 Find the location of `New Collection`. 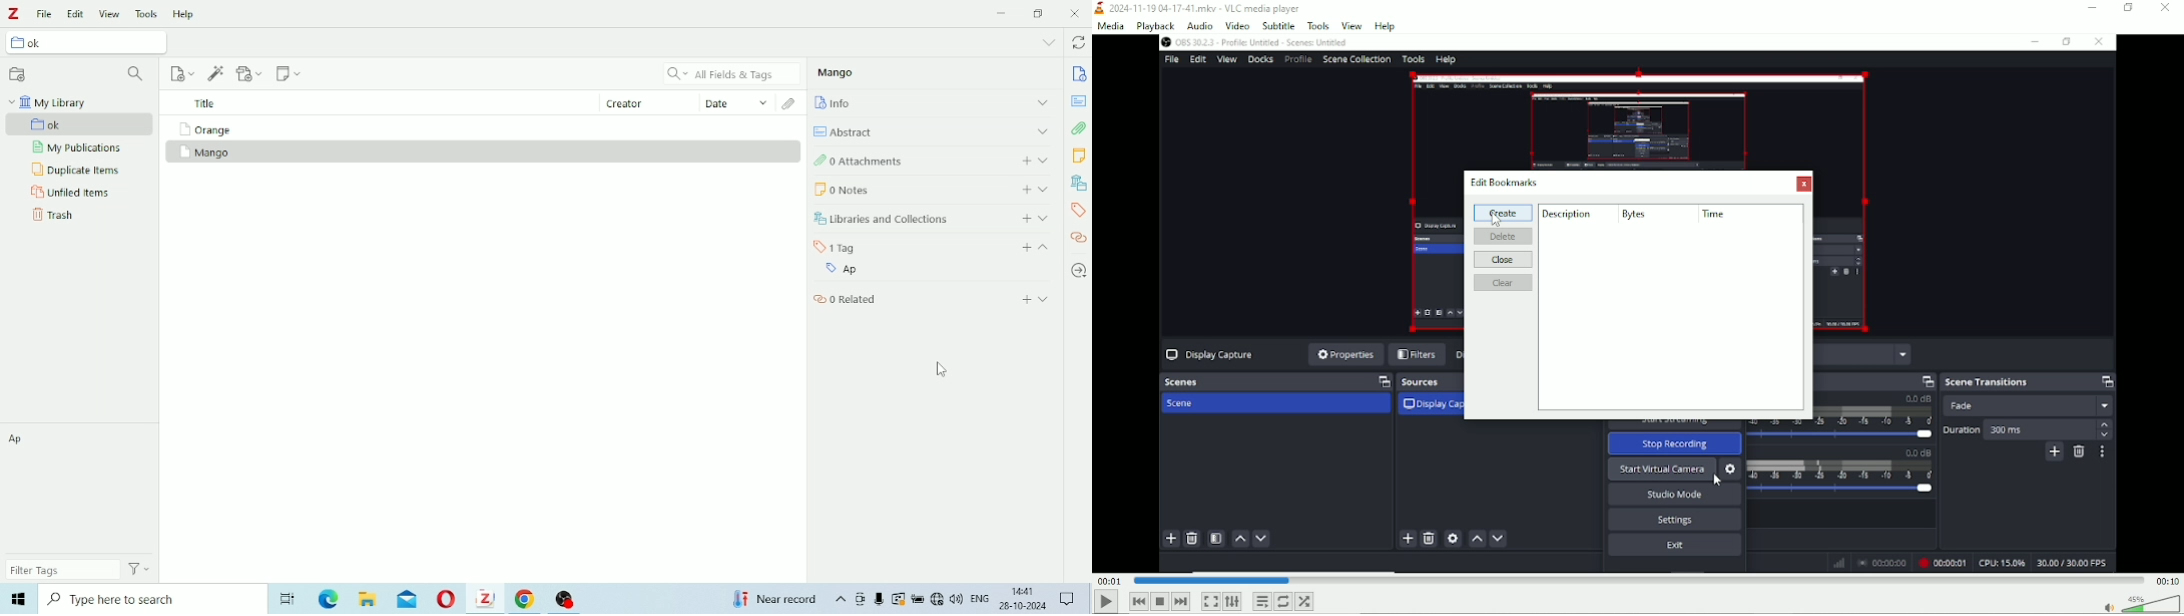

New Collection is located at coordinates (17, 75).